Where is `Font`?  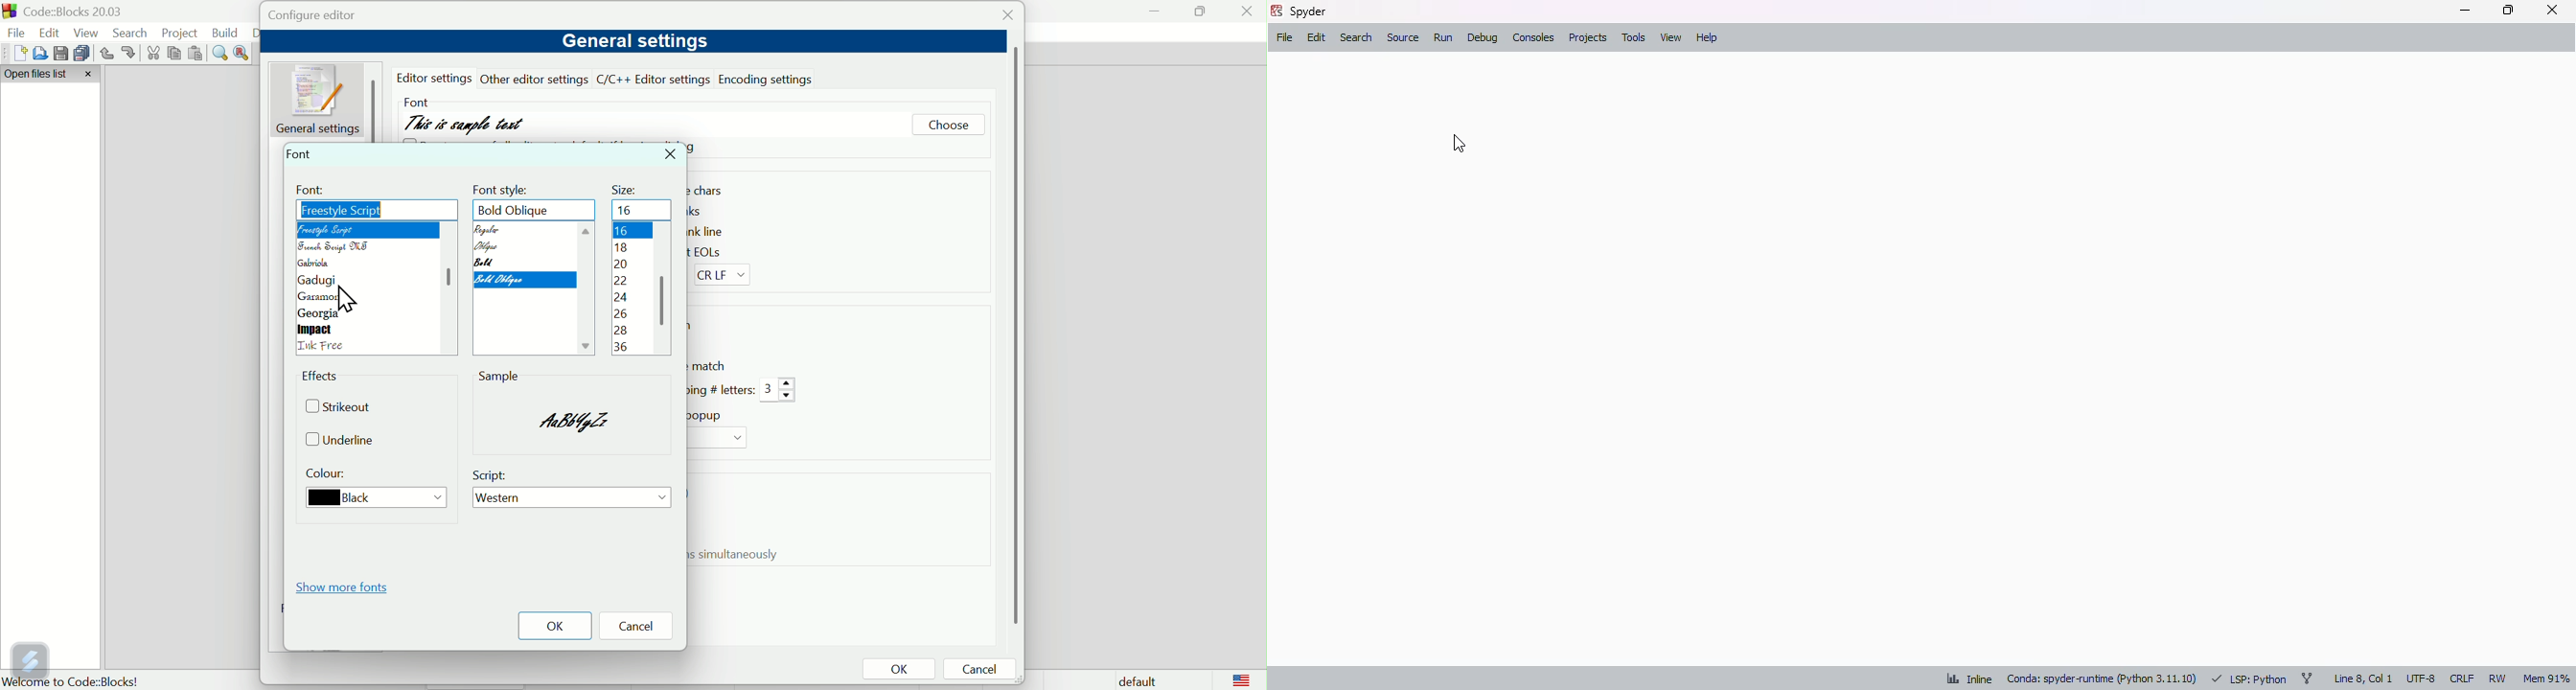 Font is located at coordinates (312, 190).